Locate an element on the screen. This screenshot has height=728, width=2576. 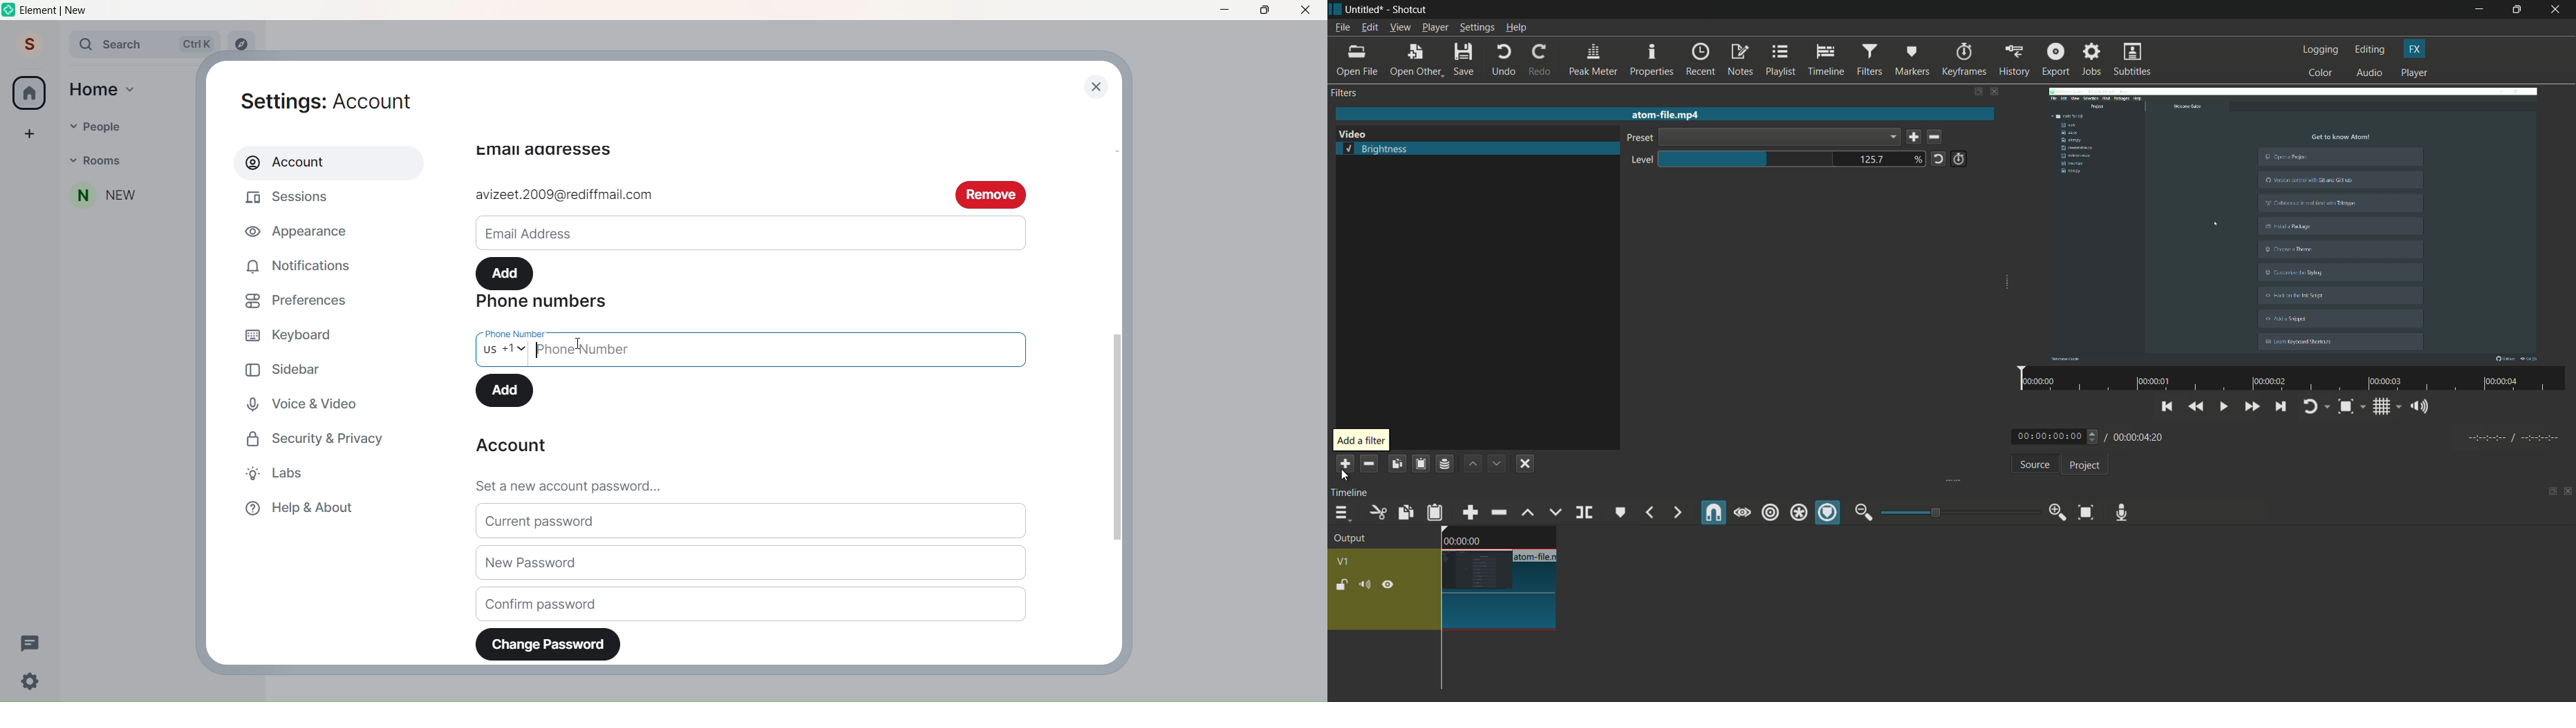
Title  is located at coordinates (66, 10).